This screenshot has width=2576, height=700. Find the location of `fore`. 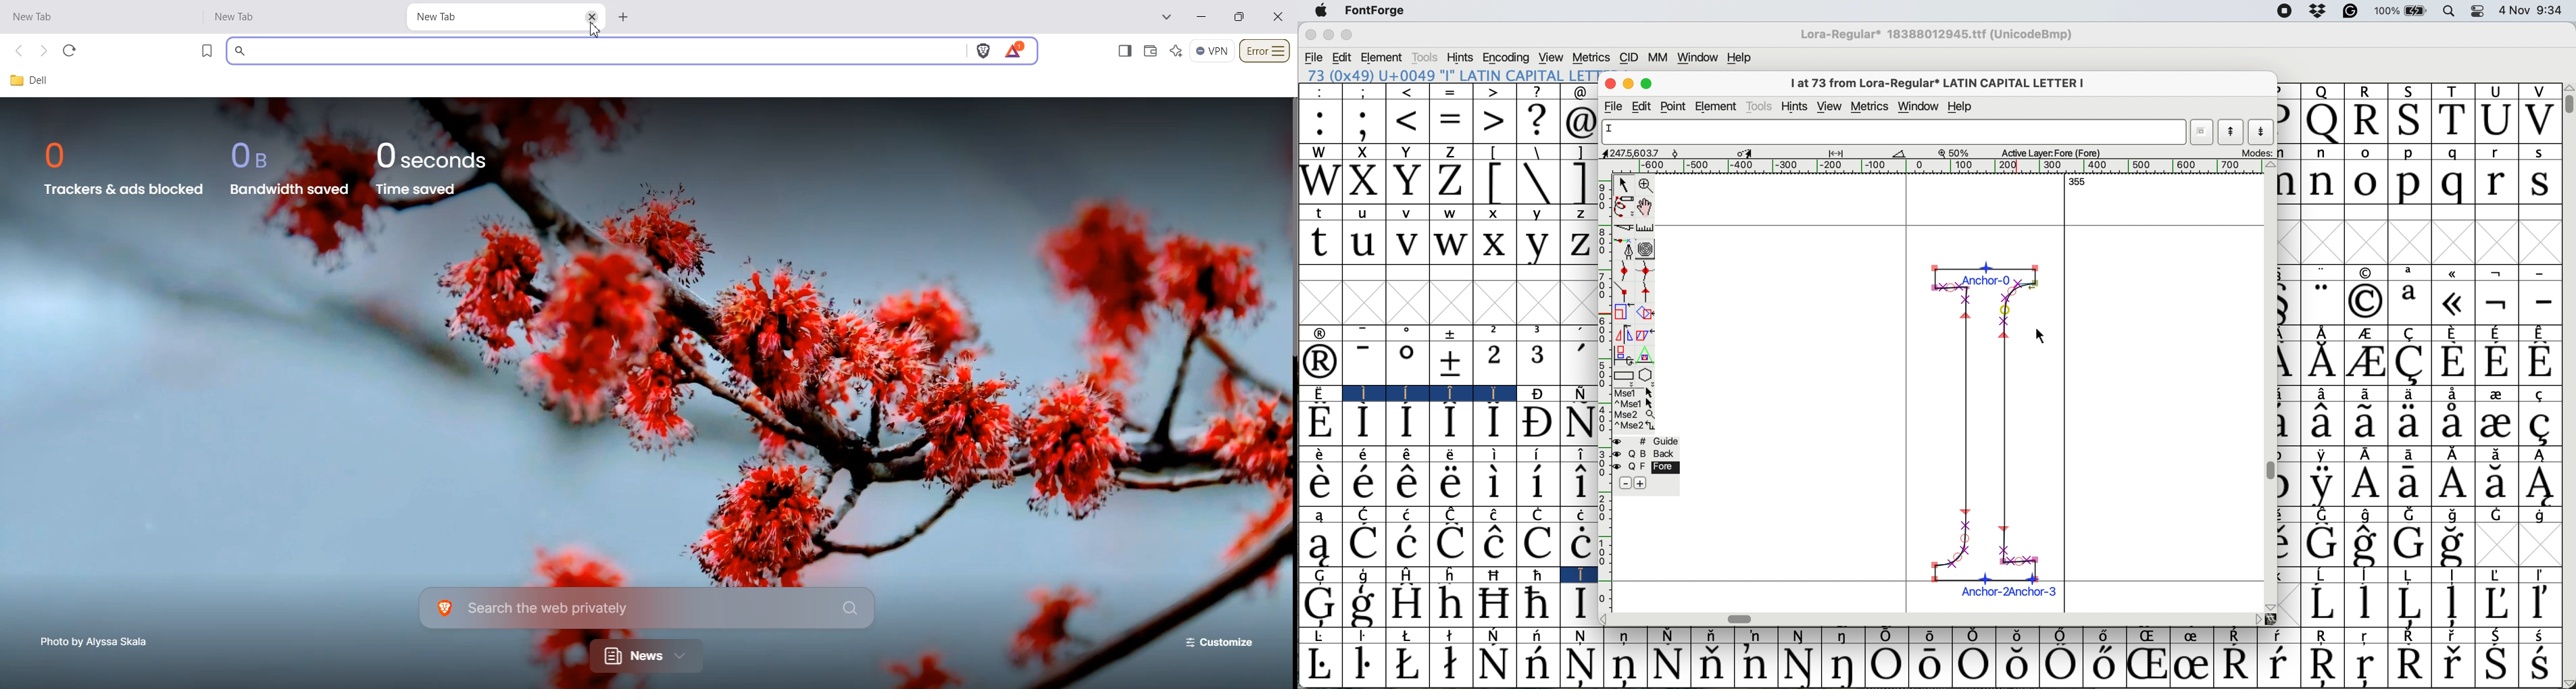

fore is located at coordinates (1655, 467).